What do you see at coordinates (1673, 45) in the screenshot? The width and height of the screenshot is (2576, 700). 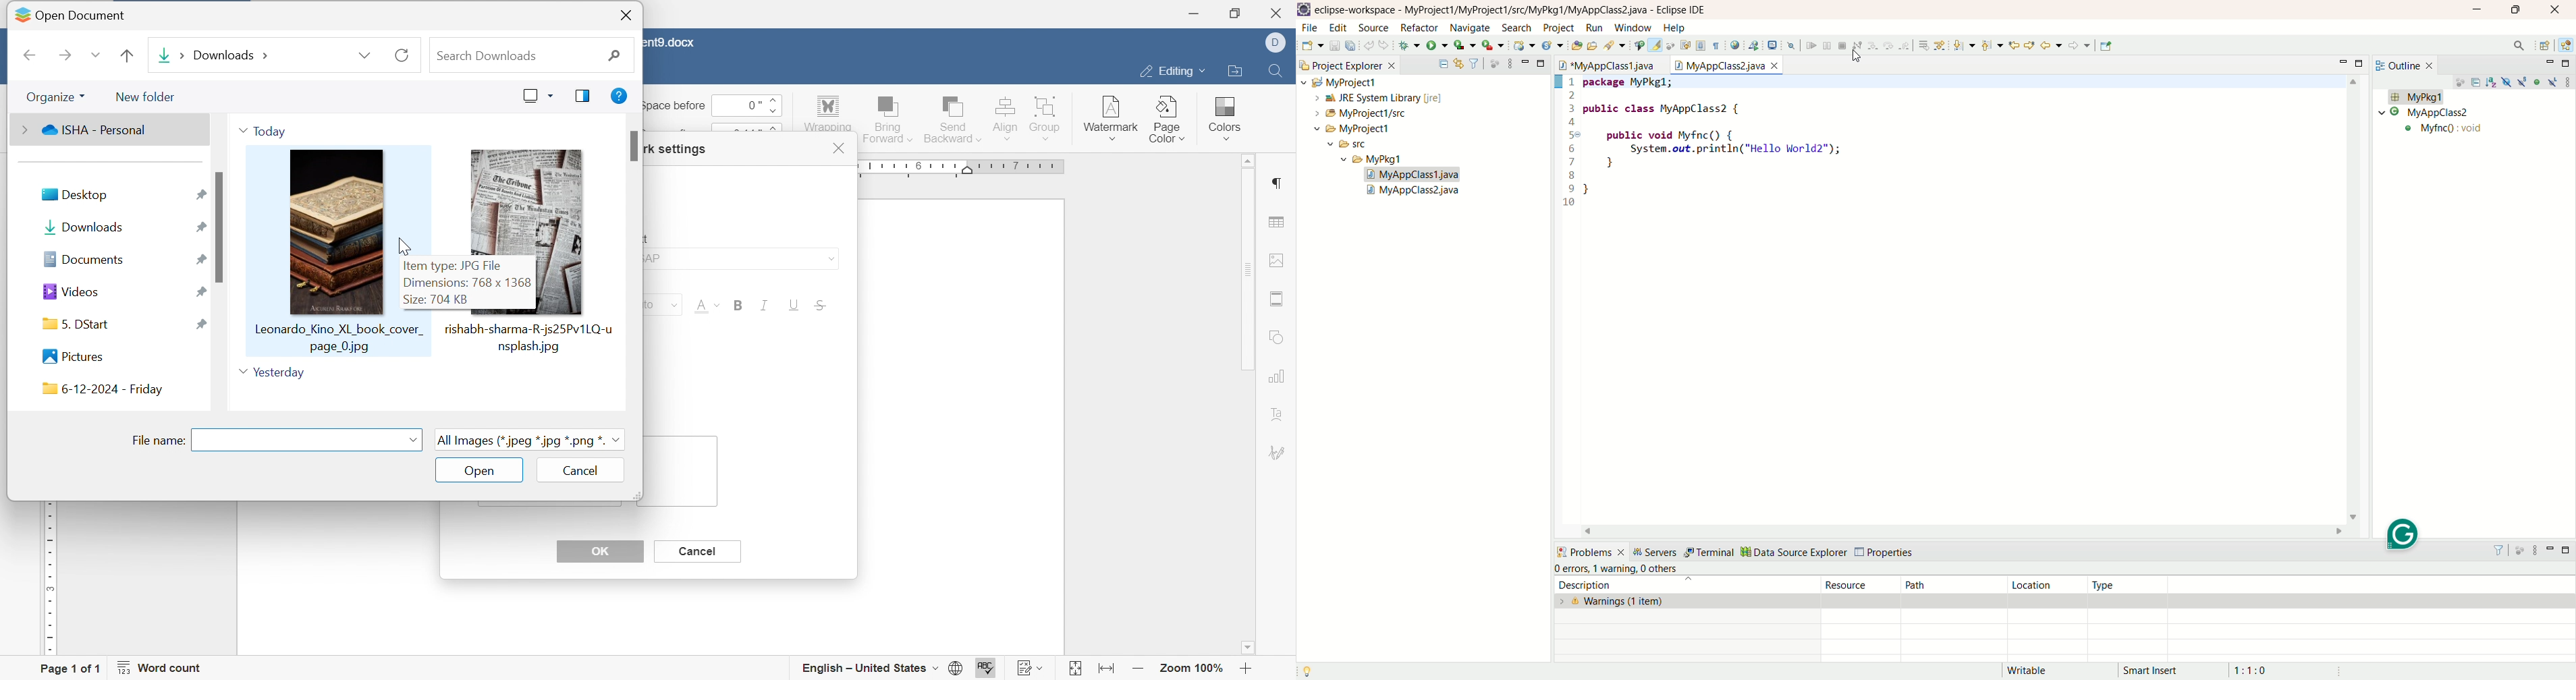 I see `automatically fold uninteresting elements` at bounding box center [1673, 45].